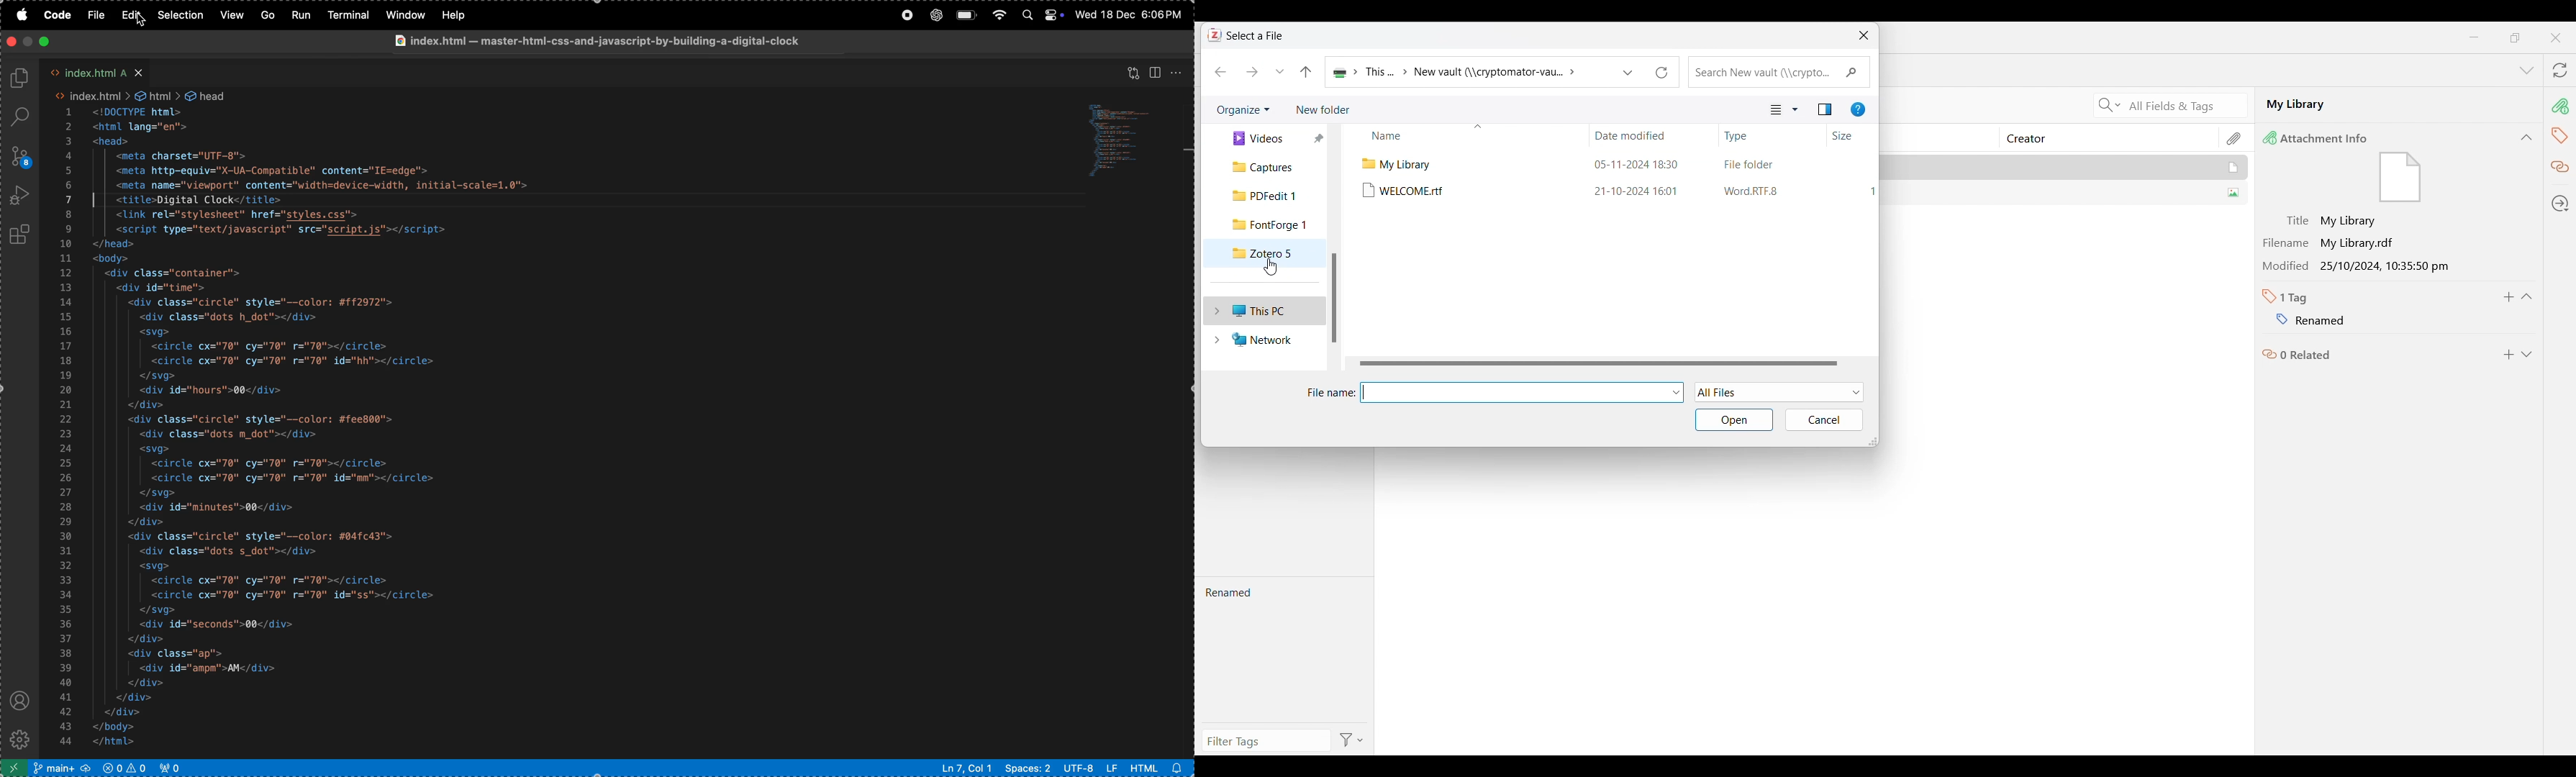  What do you see at coordinates (1735, 419) in the screenshot?
I see `Open selected folder/file` at bounding box center [1735, 419].